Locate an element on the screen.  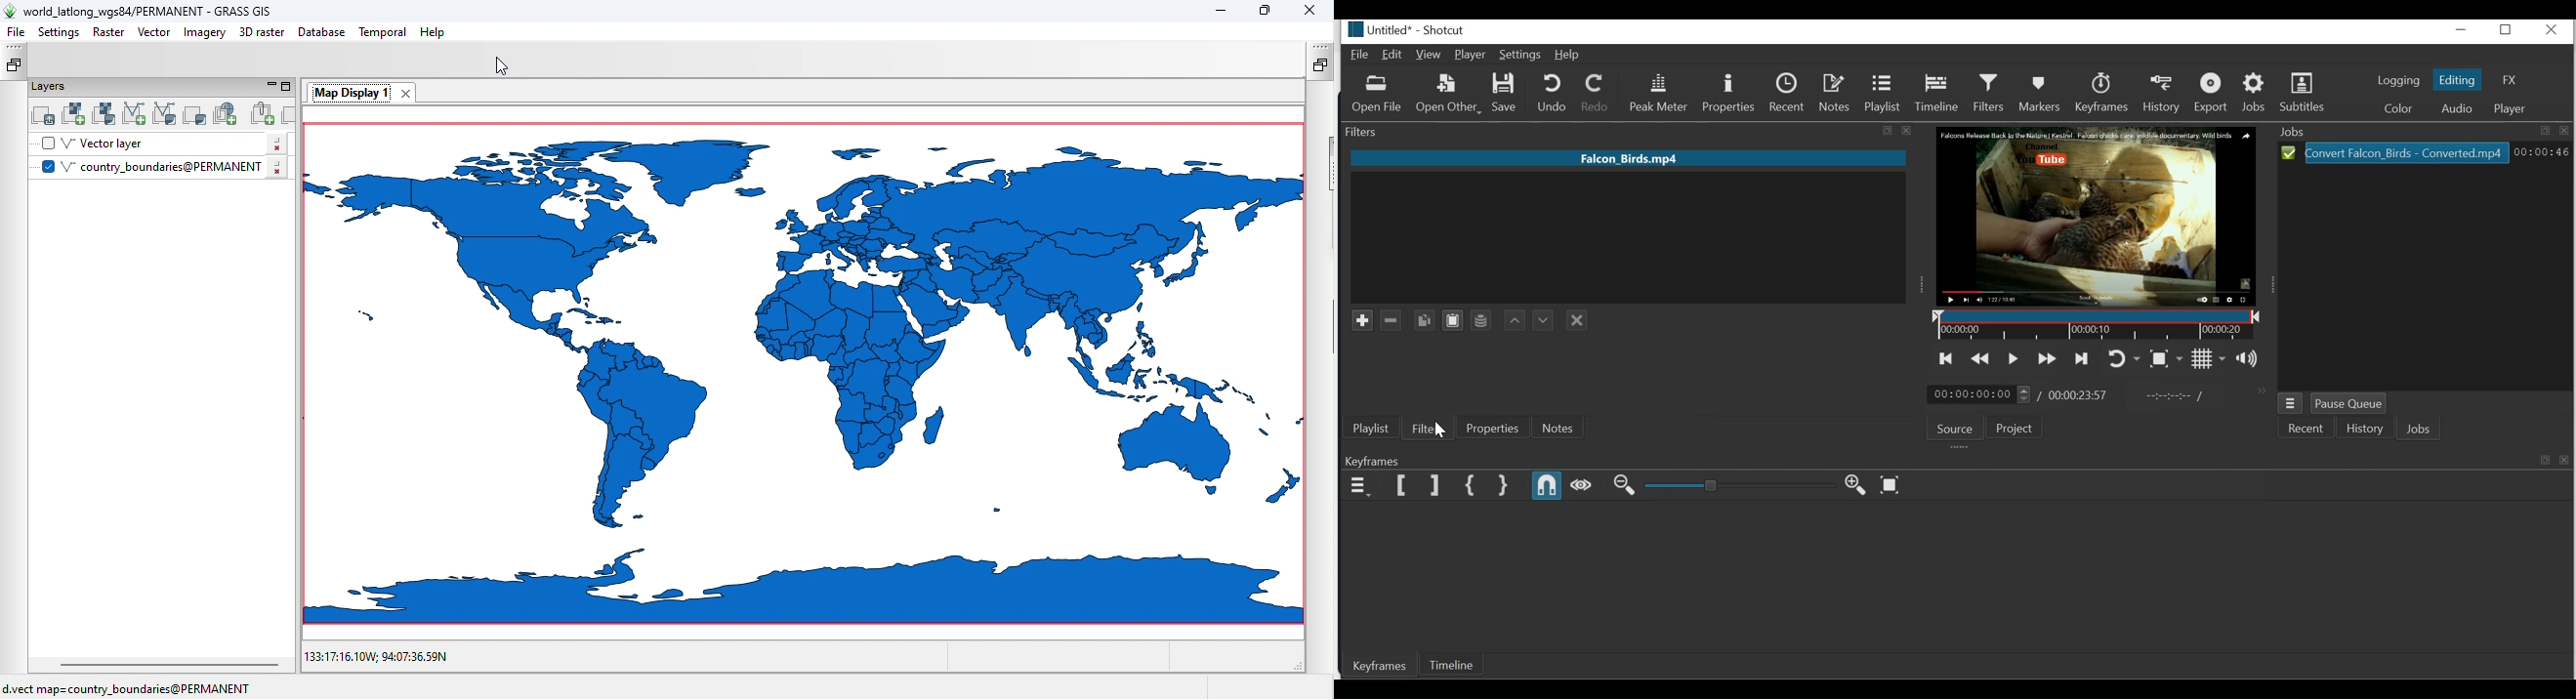
Falcon Release Back to the Nature | Kestrel. Falcon chicks care wildlife documentary. Wild Birds. Channel. You tube(Media viewer) is located at coordinates (2096, 216).